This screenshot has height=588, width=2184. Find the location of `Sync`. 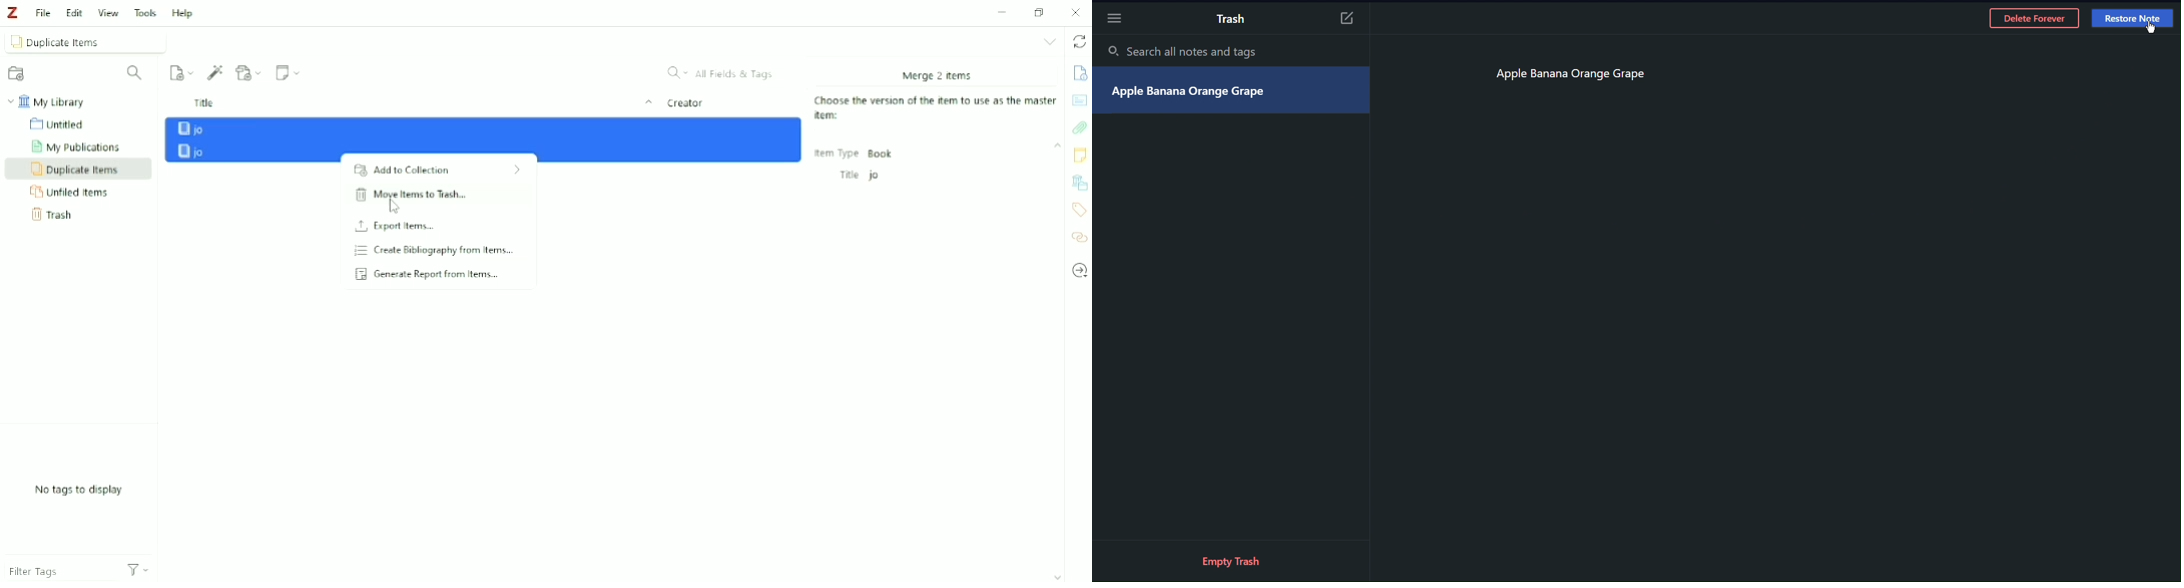

Sync is located at coordinates (1080, 42).